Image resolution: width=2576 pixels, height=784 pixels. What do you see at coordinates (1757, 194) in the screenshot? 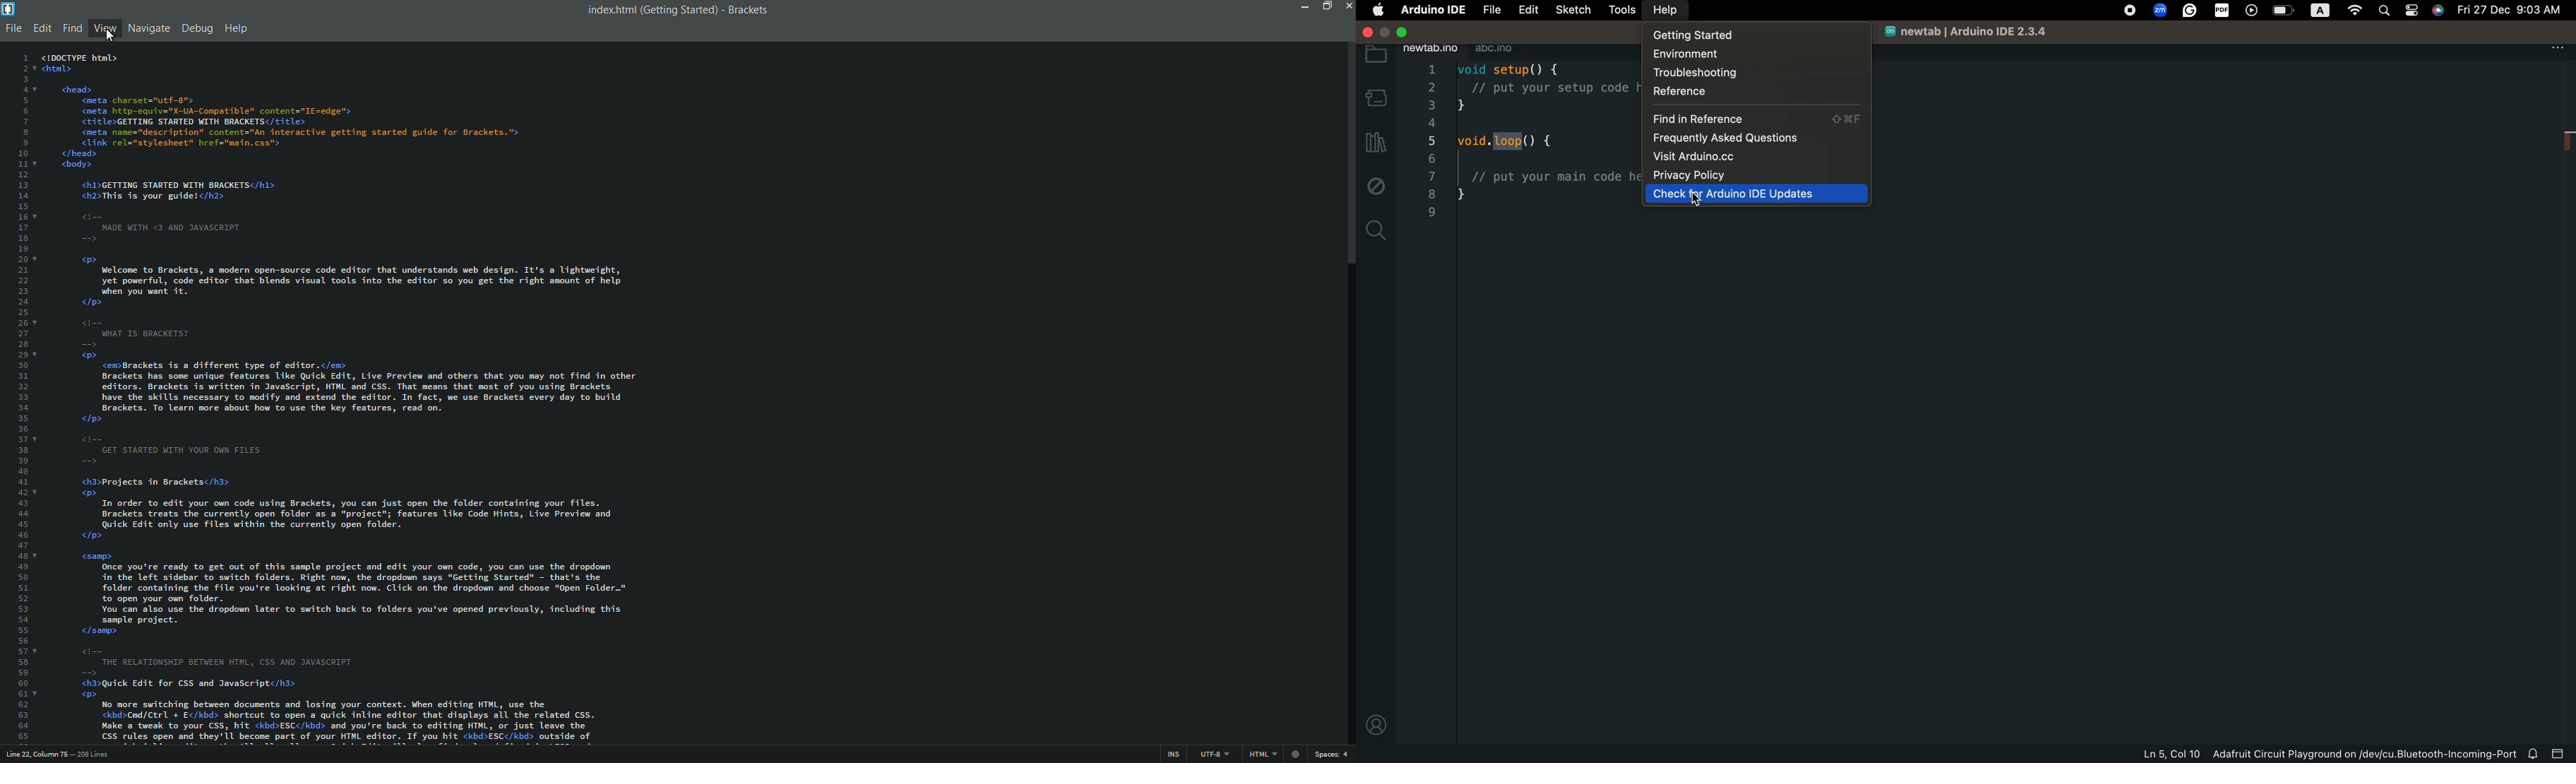
I see `Check for Arduino IDE updates` at bounding box center [1757, 194].